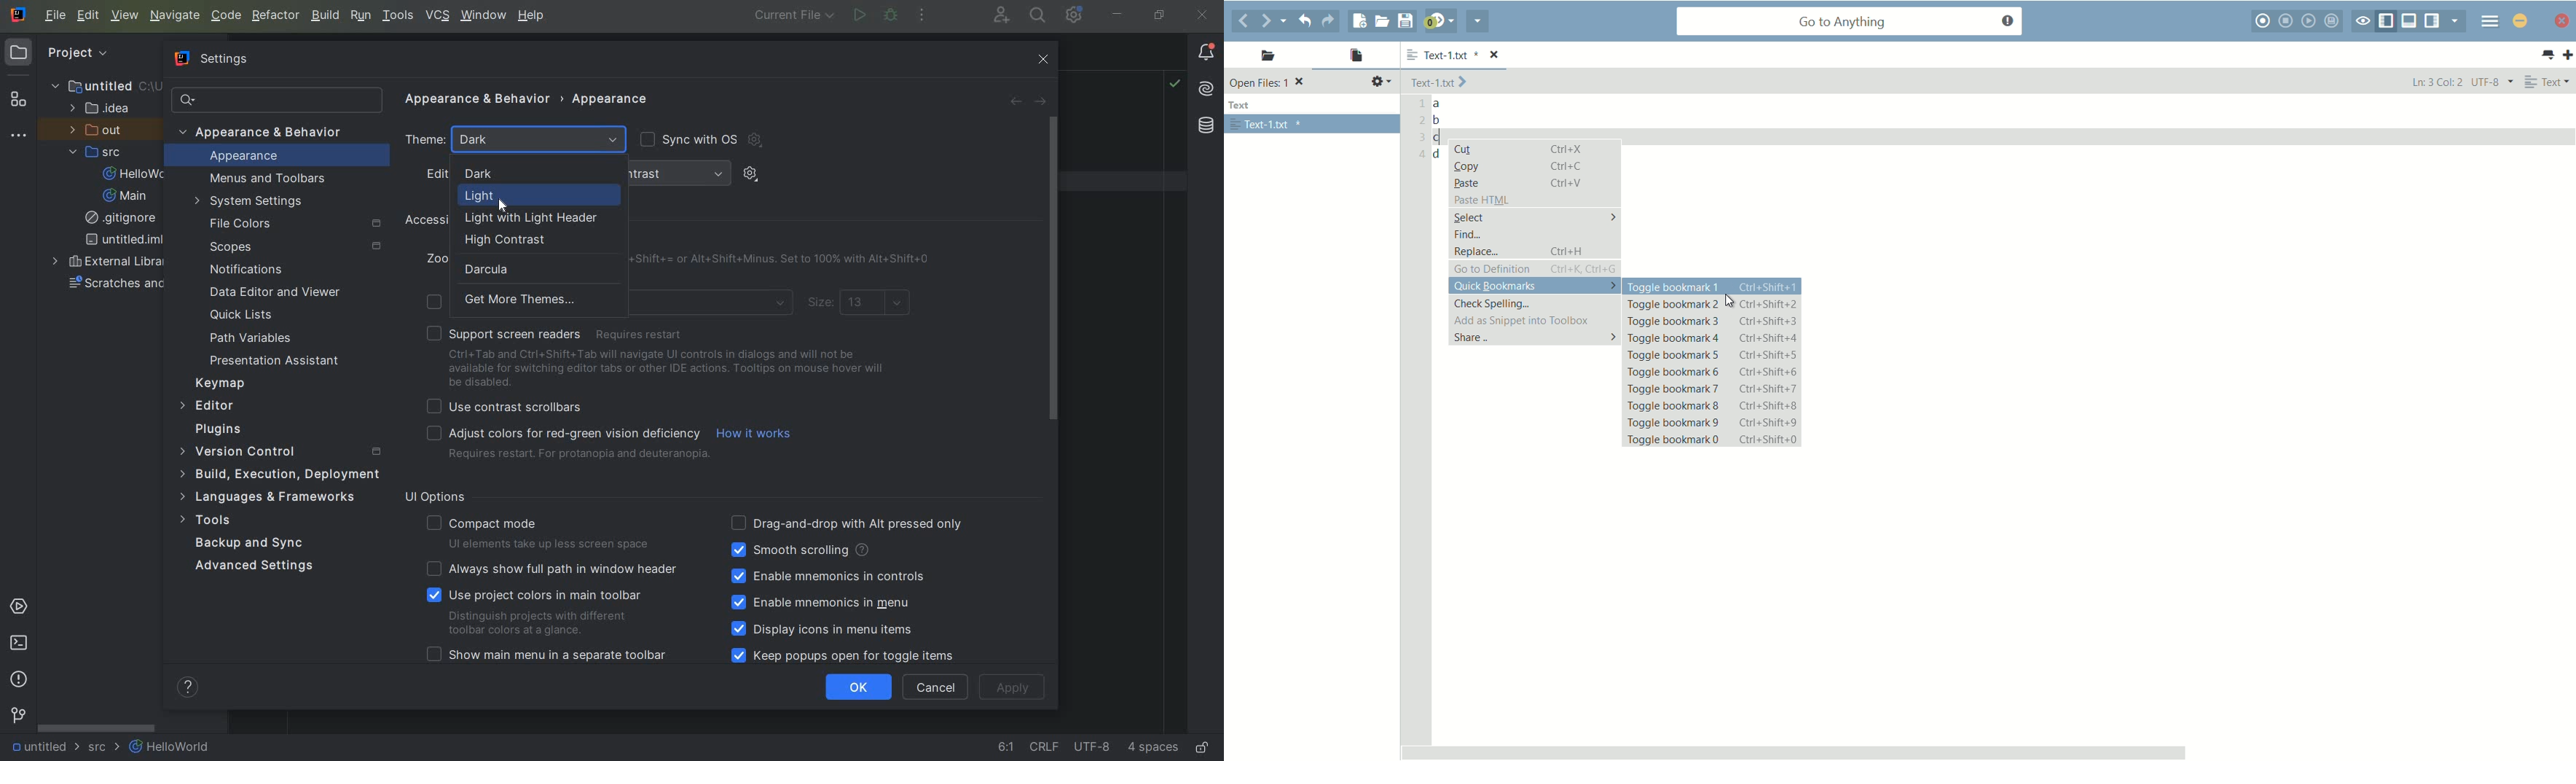 This screenshot has width=2576, height=784. I want to click on MENUS & TOOLBARS, so click(269, 179).